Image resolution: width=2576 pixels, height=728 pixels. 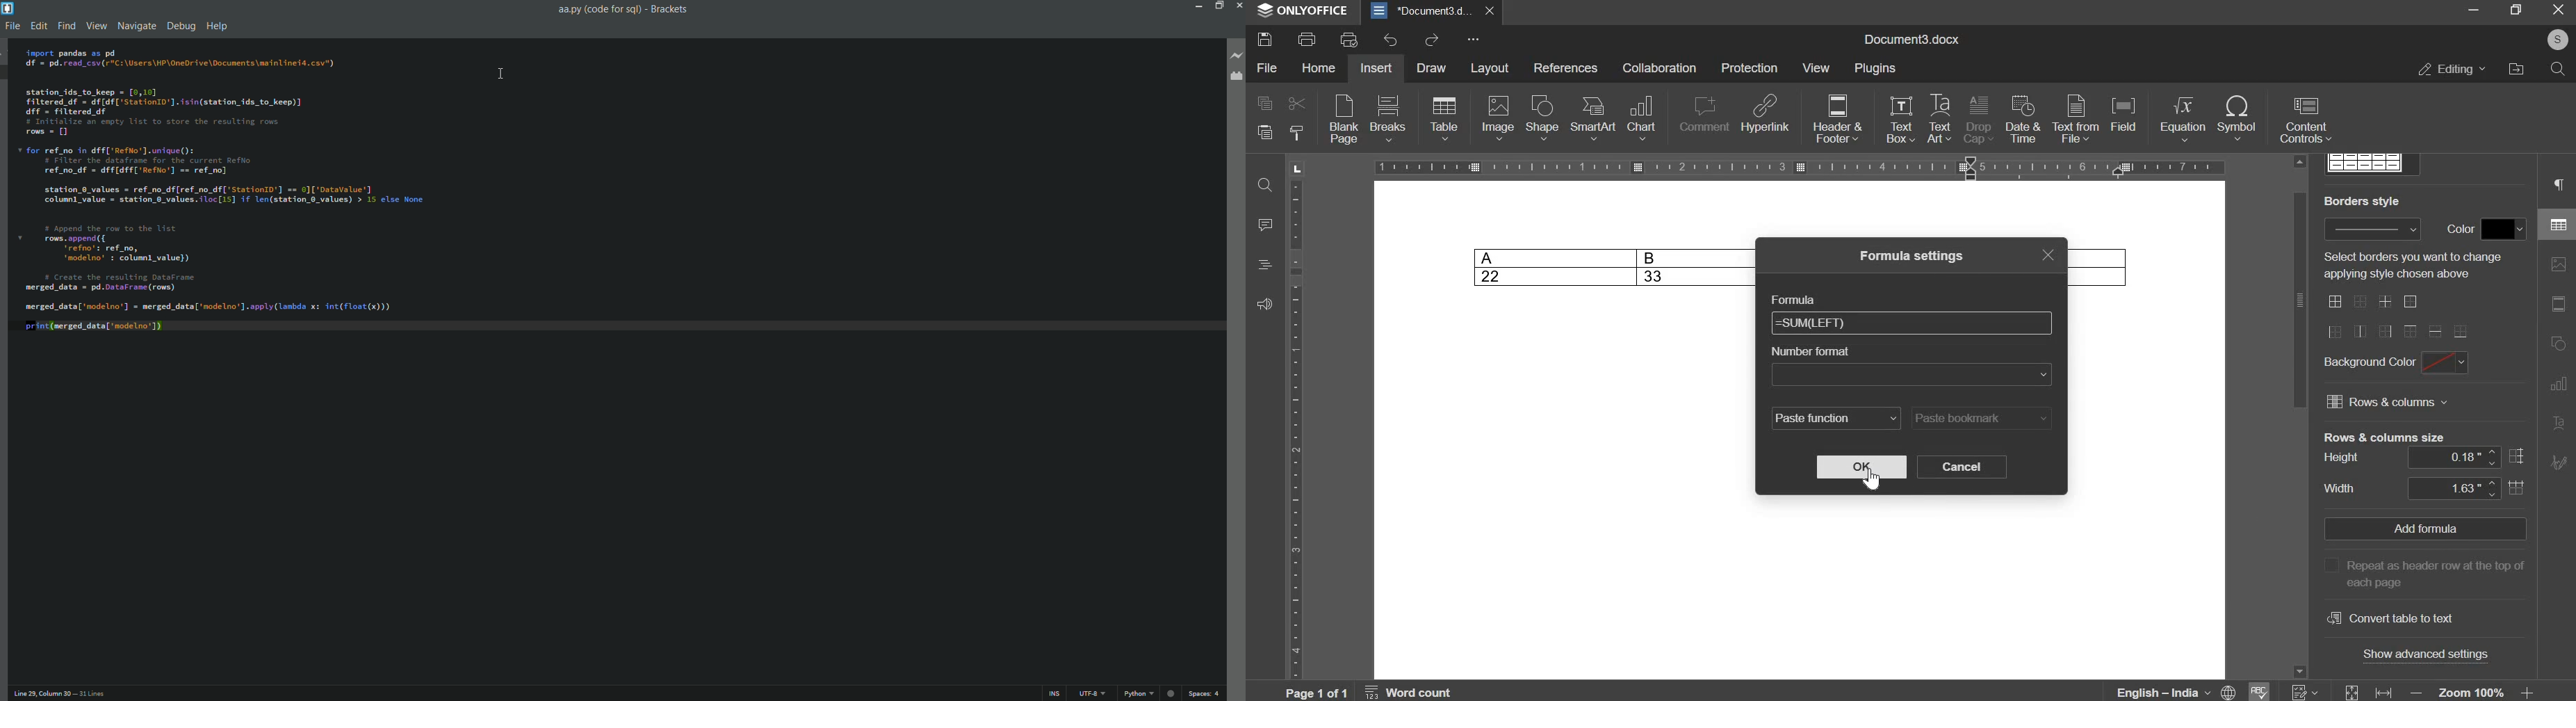 I want to click on table settings, so click(x=2556, y=222).